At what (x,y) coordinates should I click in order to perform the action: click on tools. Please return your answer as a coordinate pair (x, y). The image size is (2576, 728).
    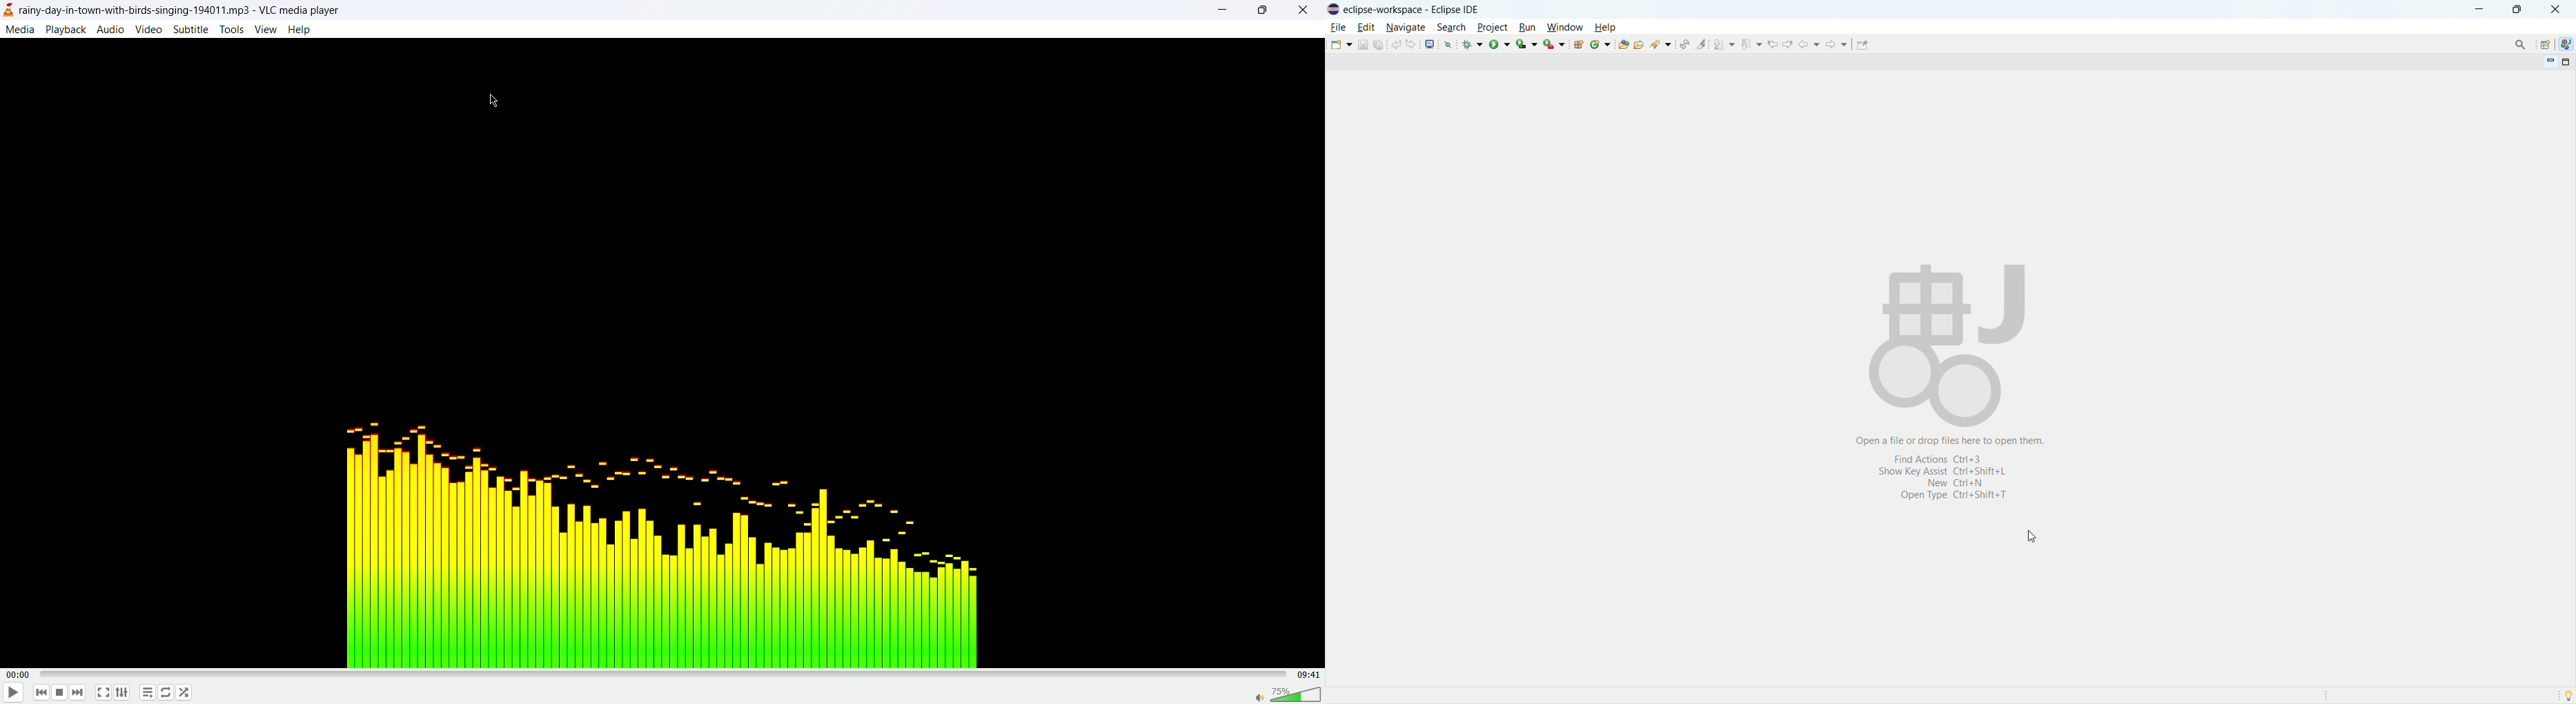
    Looking at the image, I should click on (233, 29).